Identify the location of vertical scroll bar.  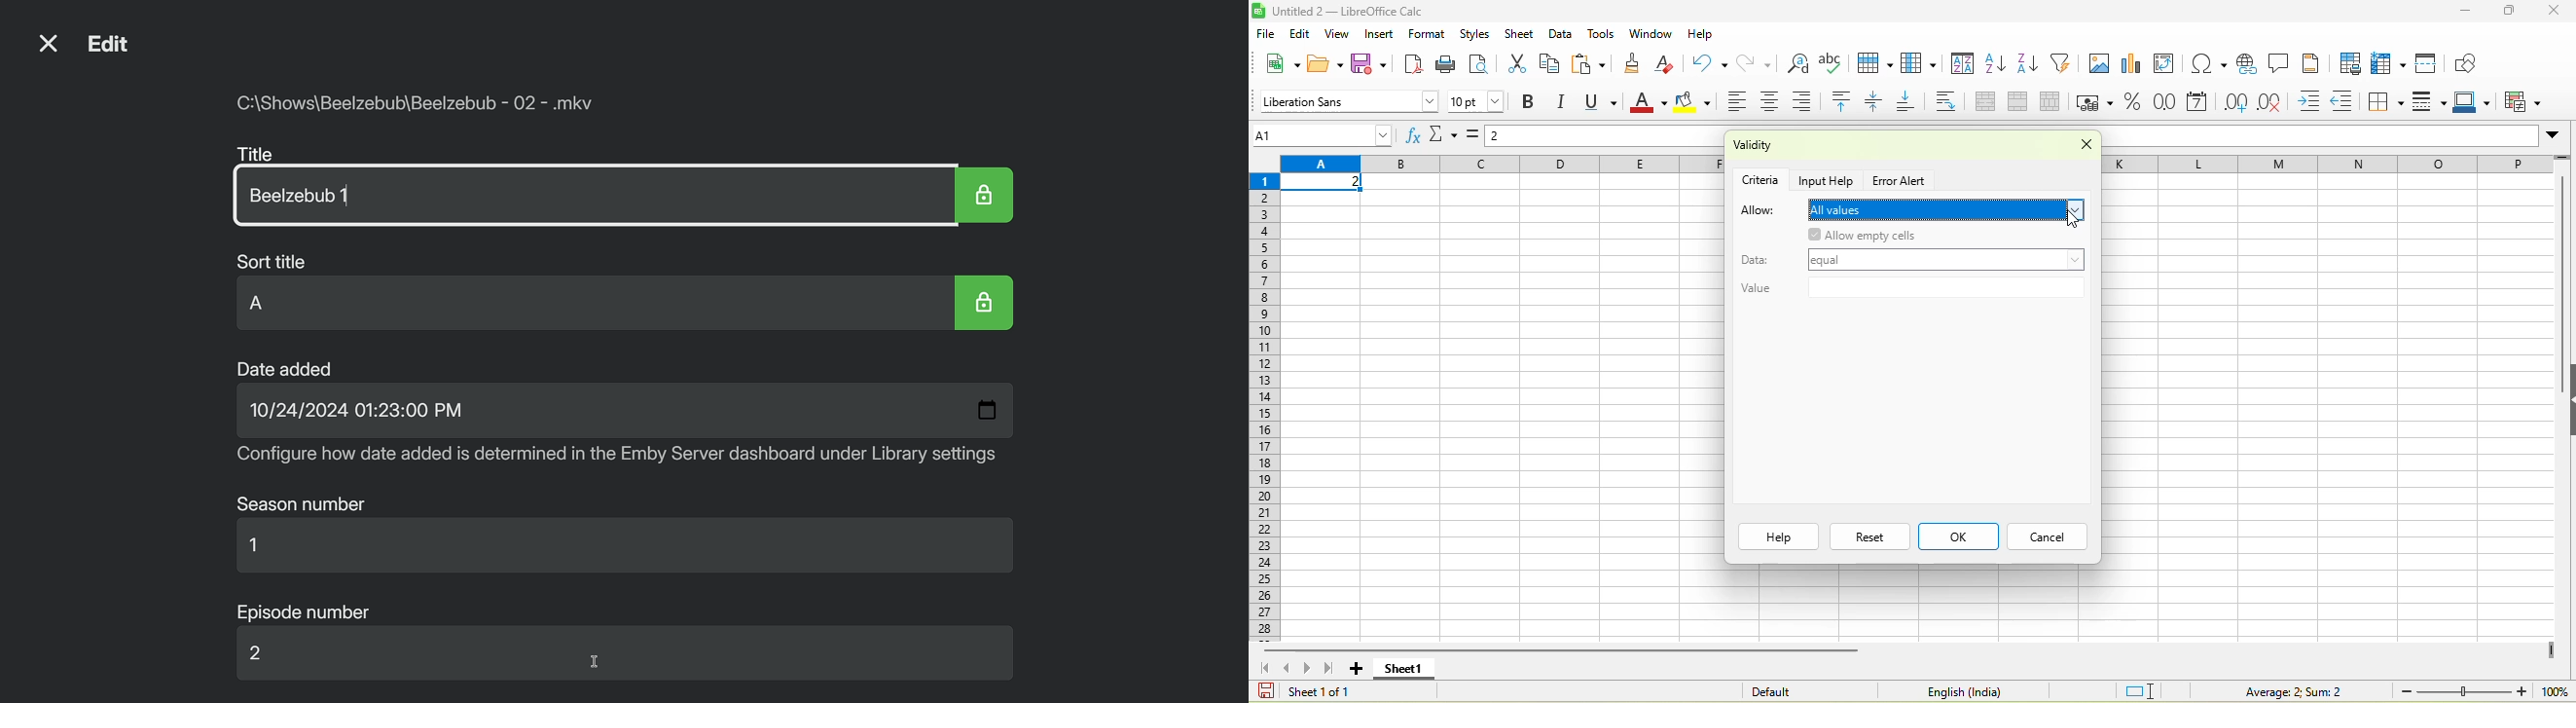
(2559, 292).